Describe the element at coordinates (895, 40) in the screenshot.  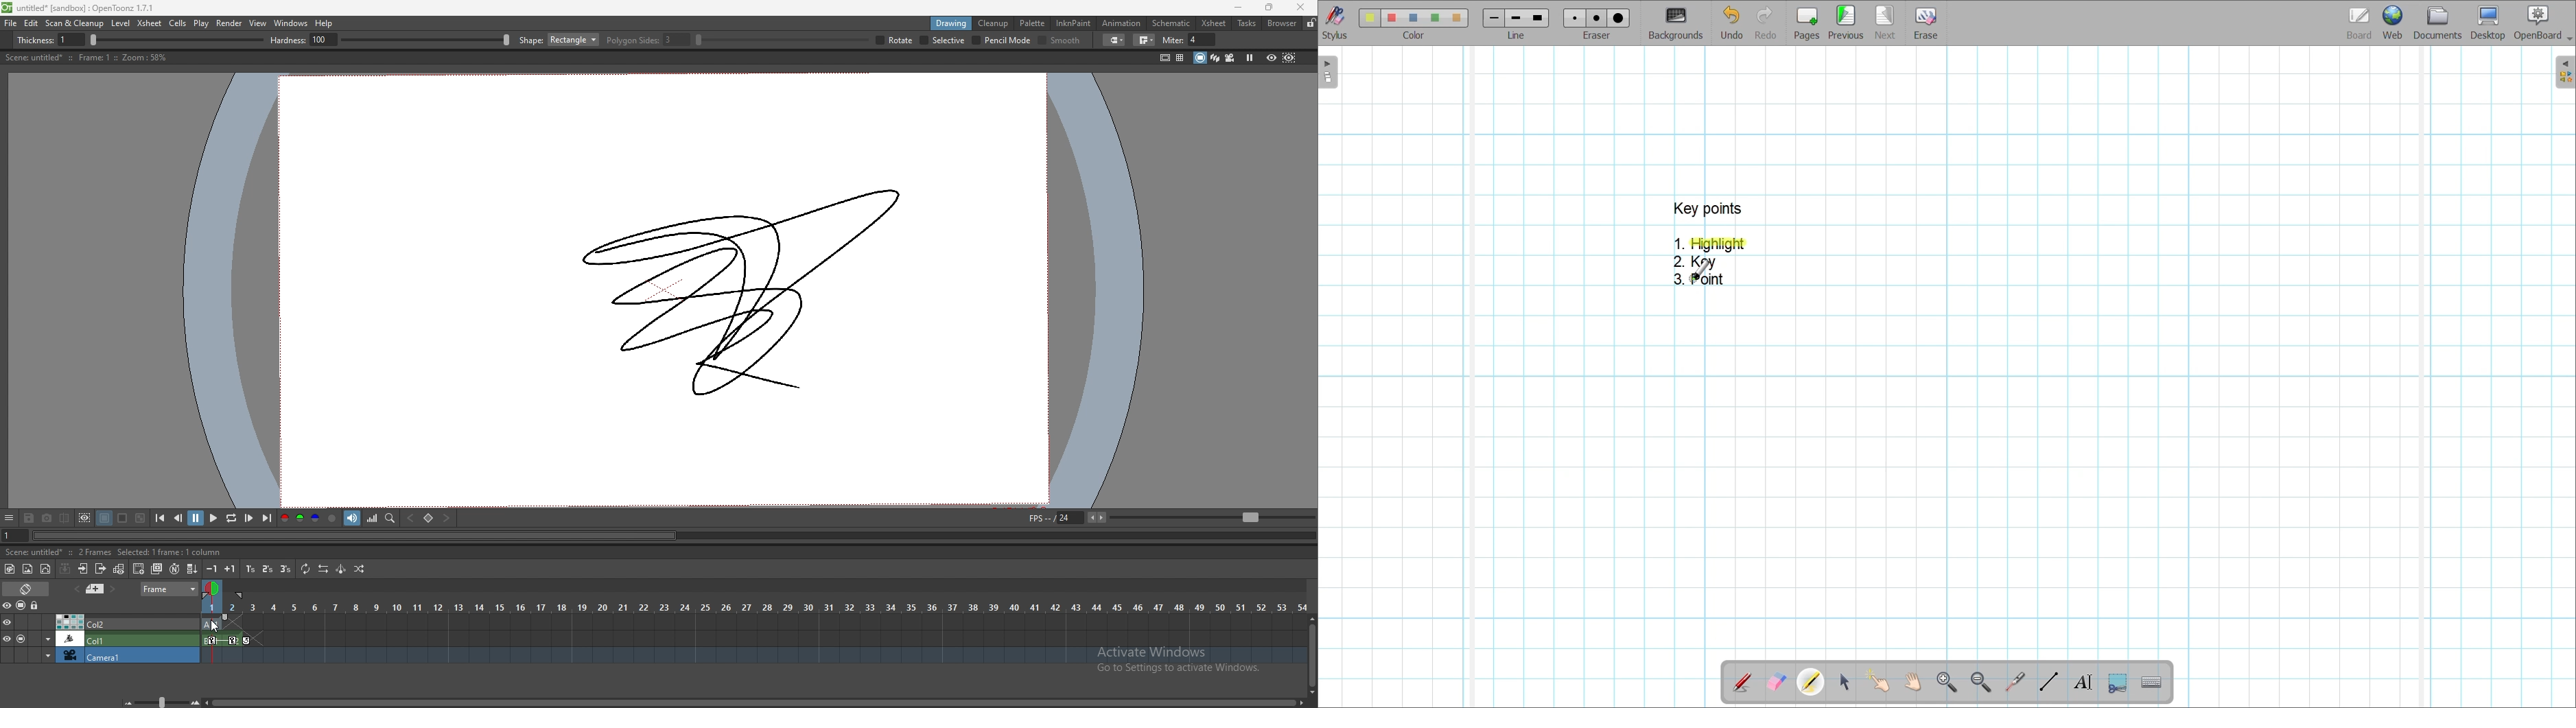
I see `rotate` at that location.